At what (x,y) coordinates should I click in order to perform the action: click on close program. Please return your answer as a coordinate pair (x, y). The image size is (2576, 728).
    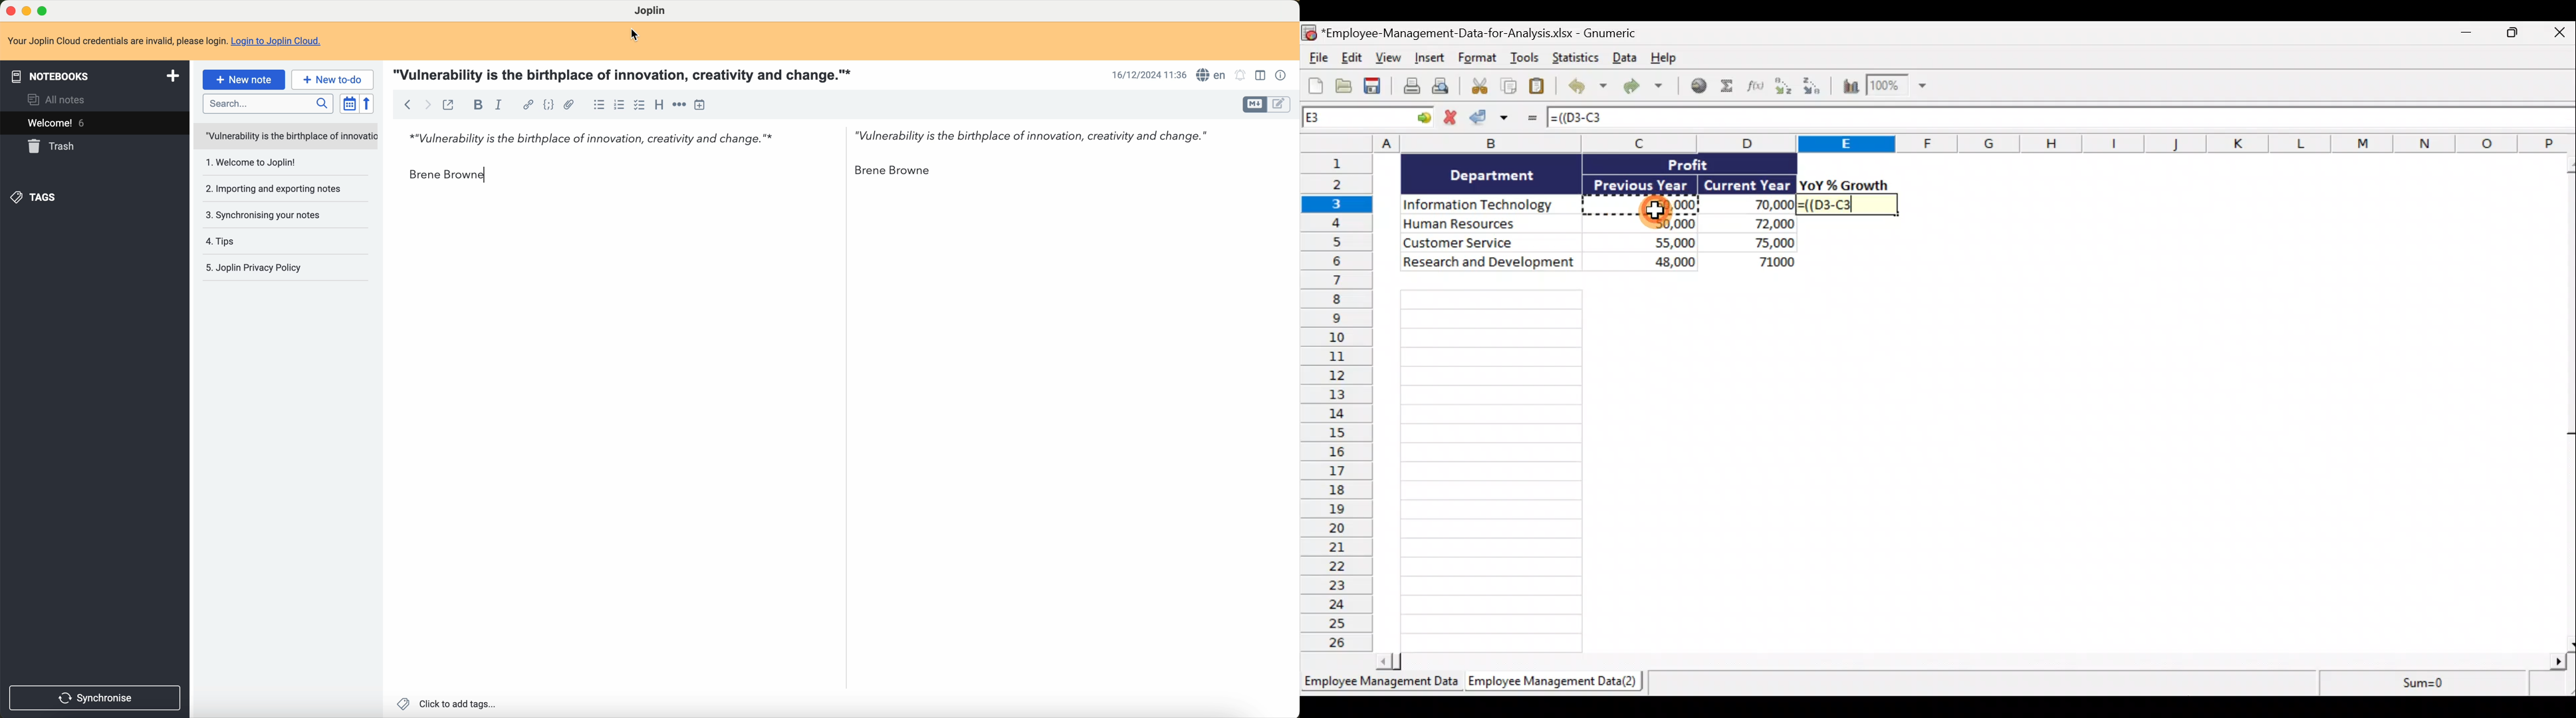
    Looking at the image, I should click on (9, 9).